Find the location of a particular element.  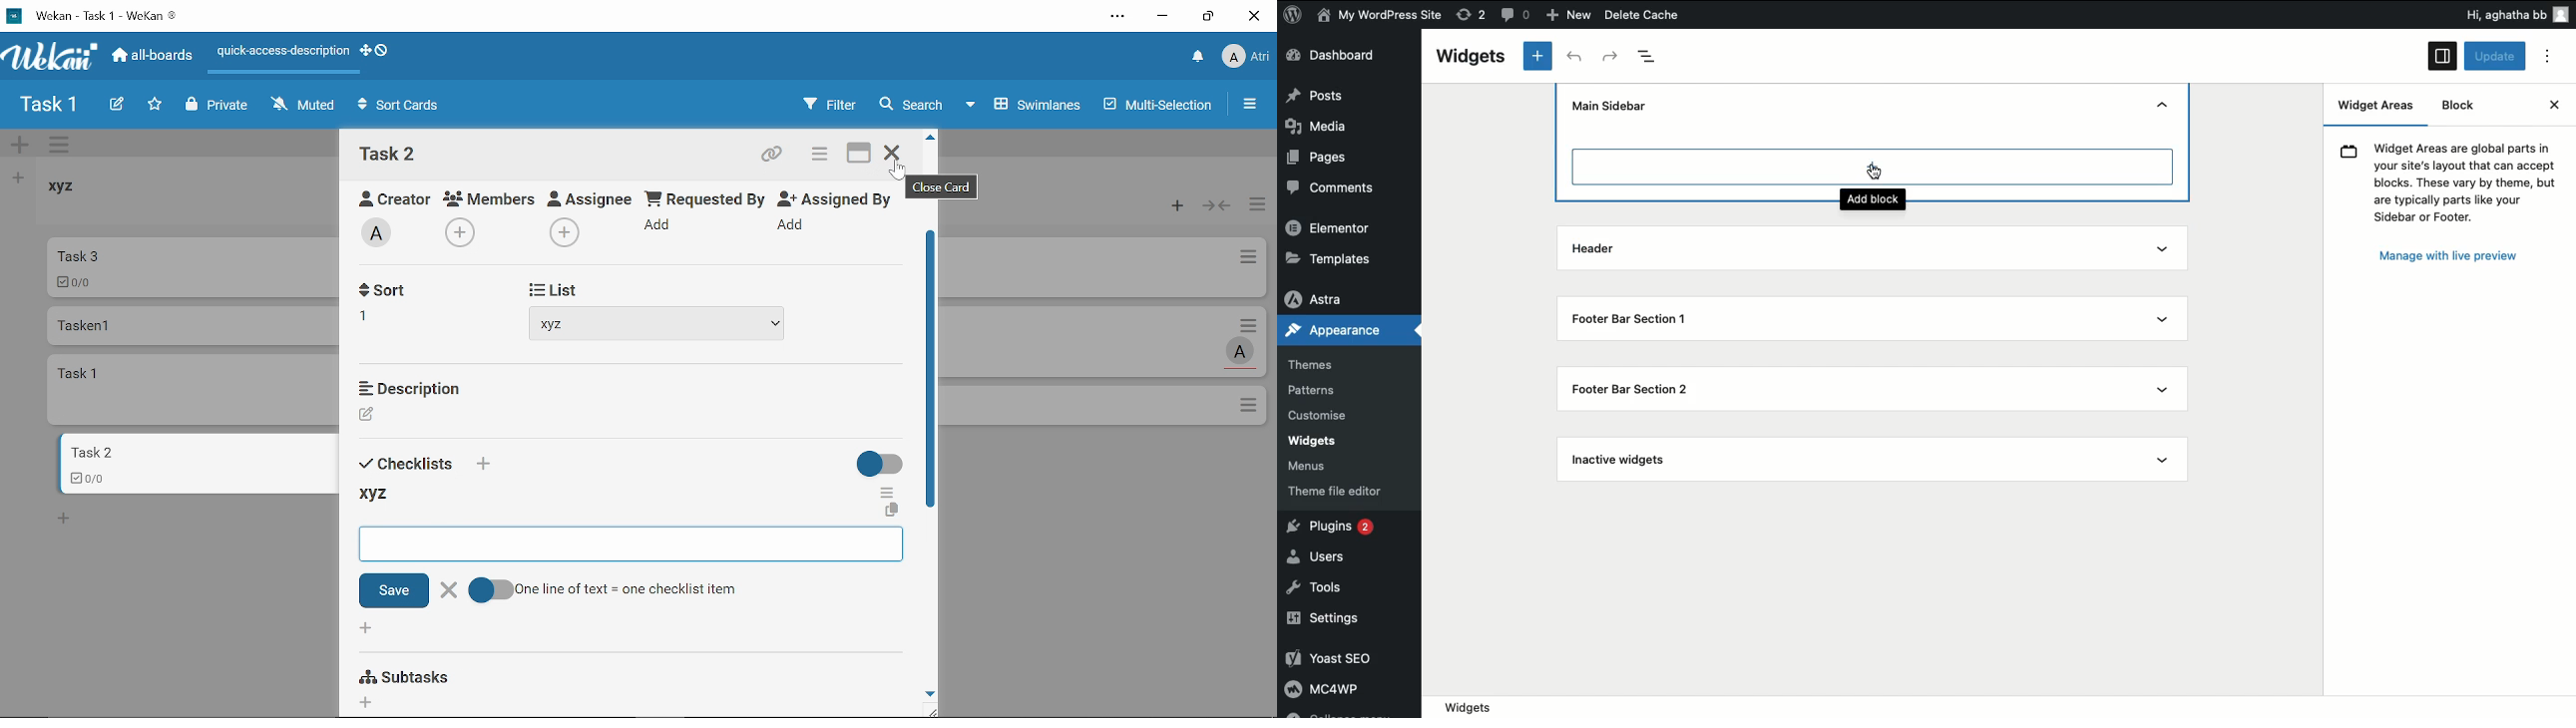

Copy card link to clipboard is located at coordinates (774, 157).